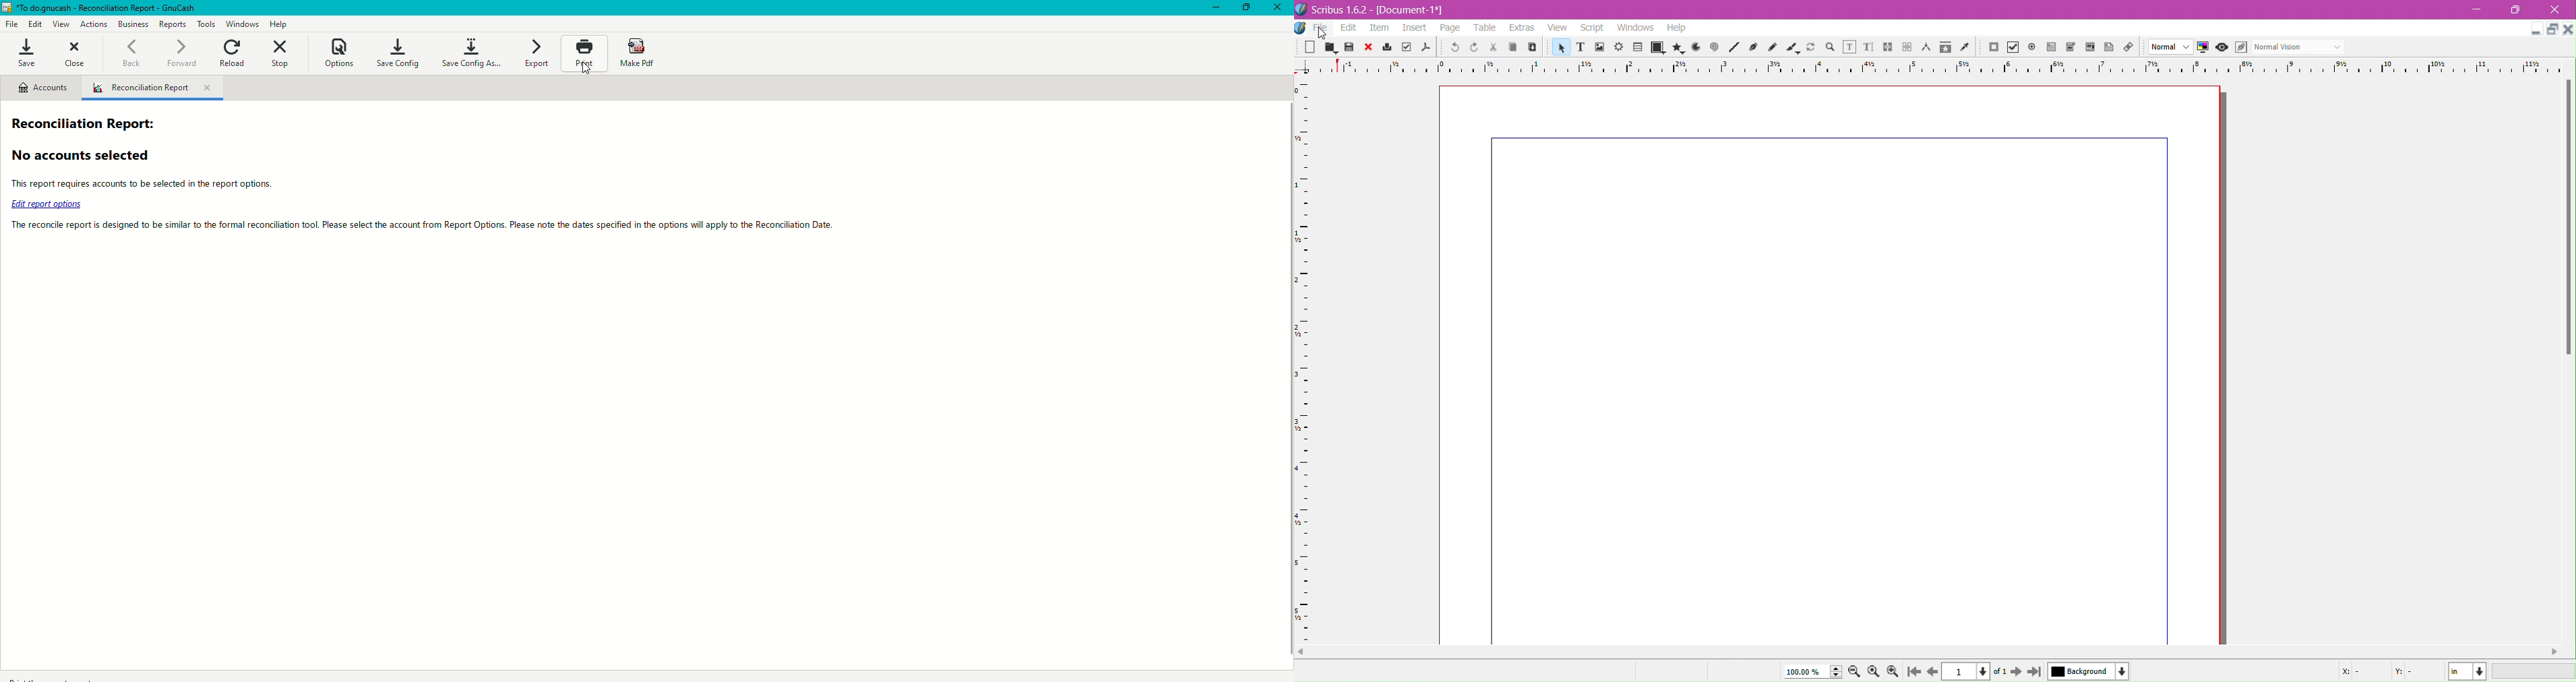 The image size is (2576, 700). What do you see at coordinates (1580, 49) in the screenshot?
I see `text frame` at bounding box center [1580, 49].